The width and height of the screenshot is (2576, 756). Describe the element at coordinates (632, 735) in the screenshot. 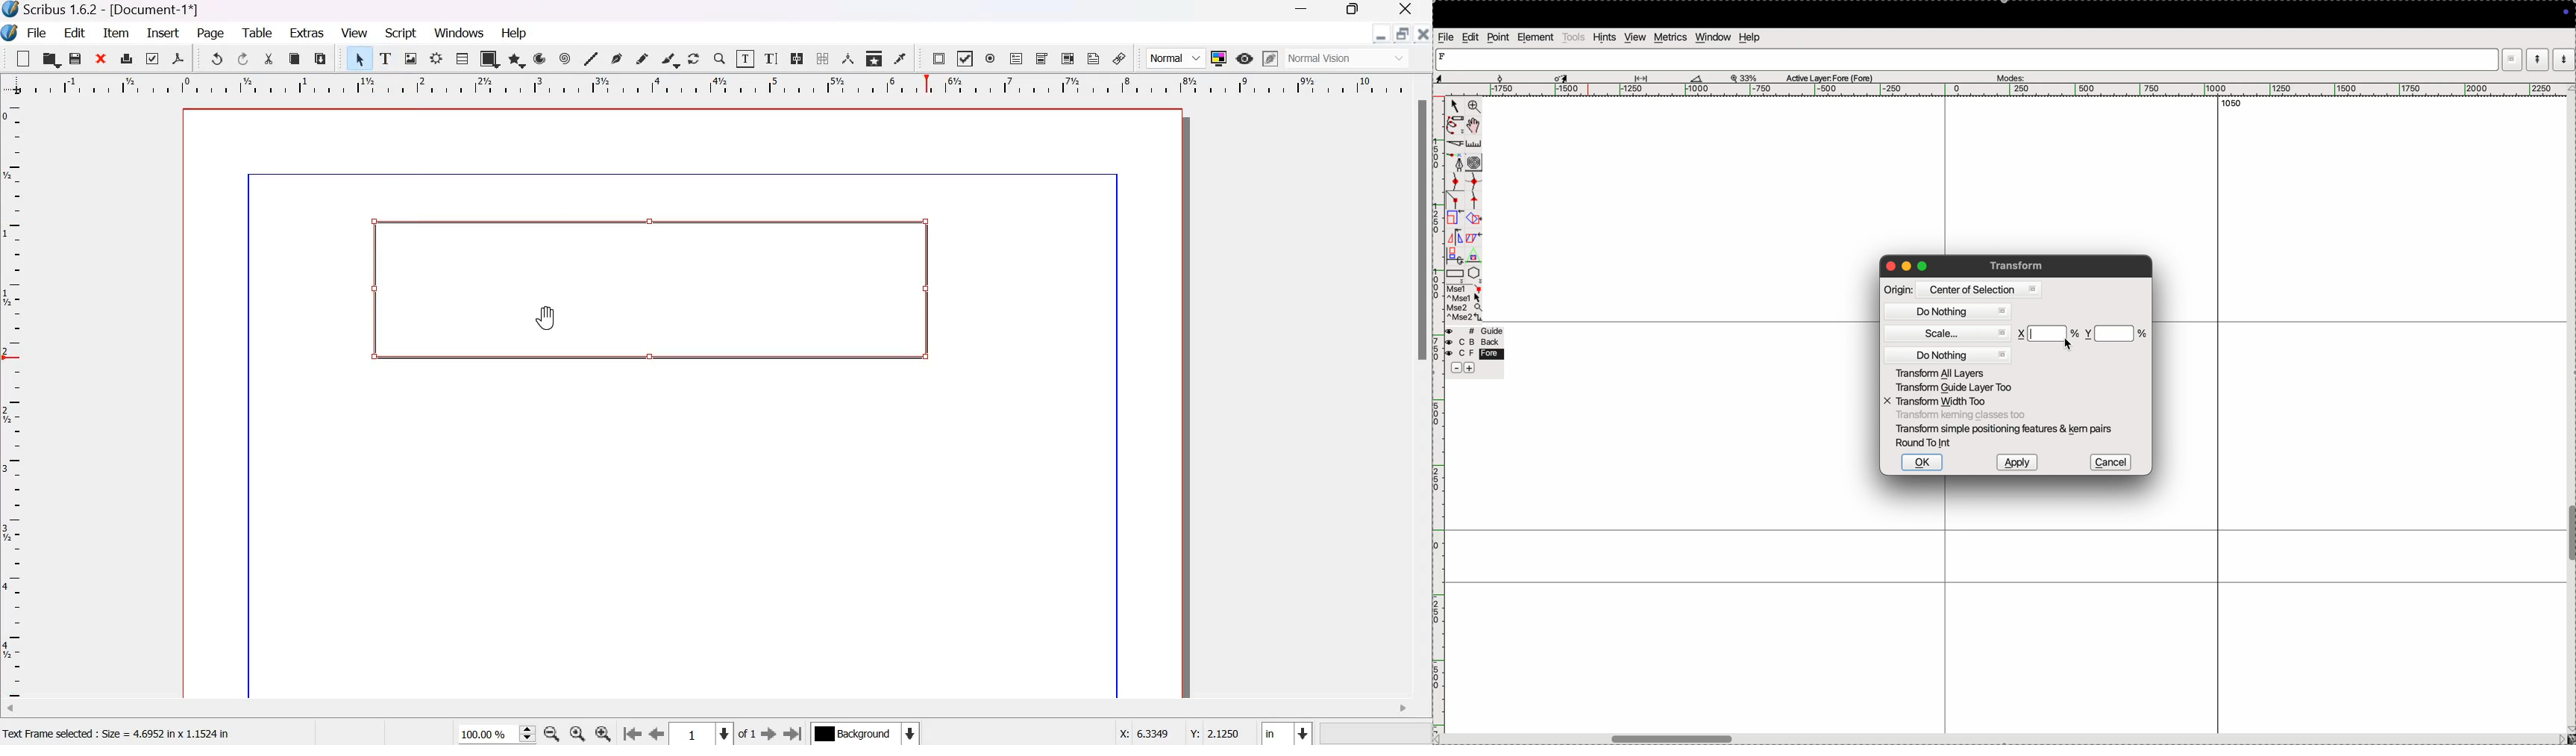

I see `go to the previous page` at that location.